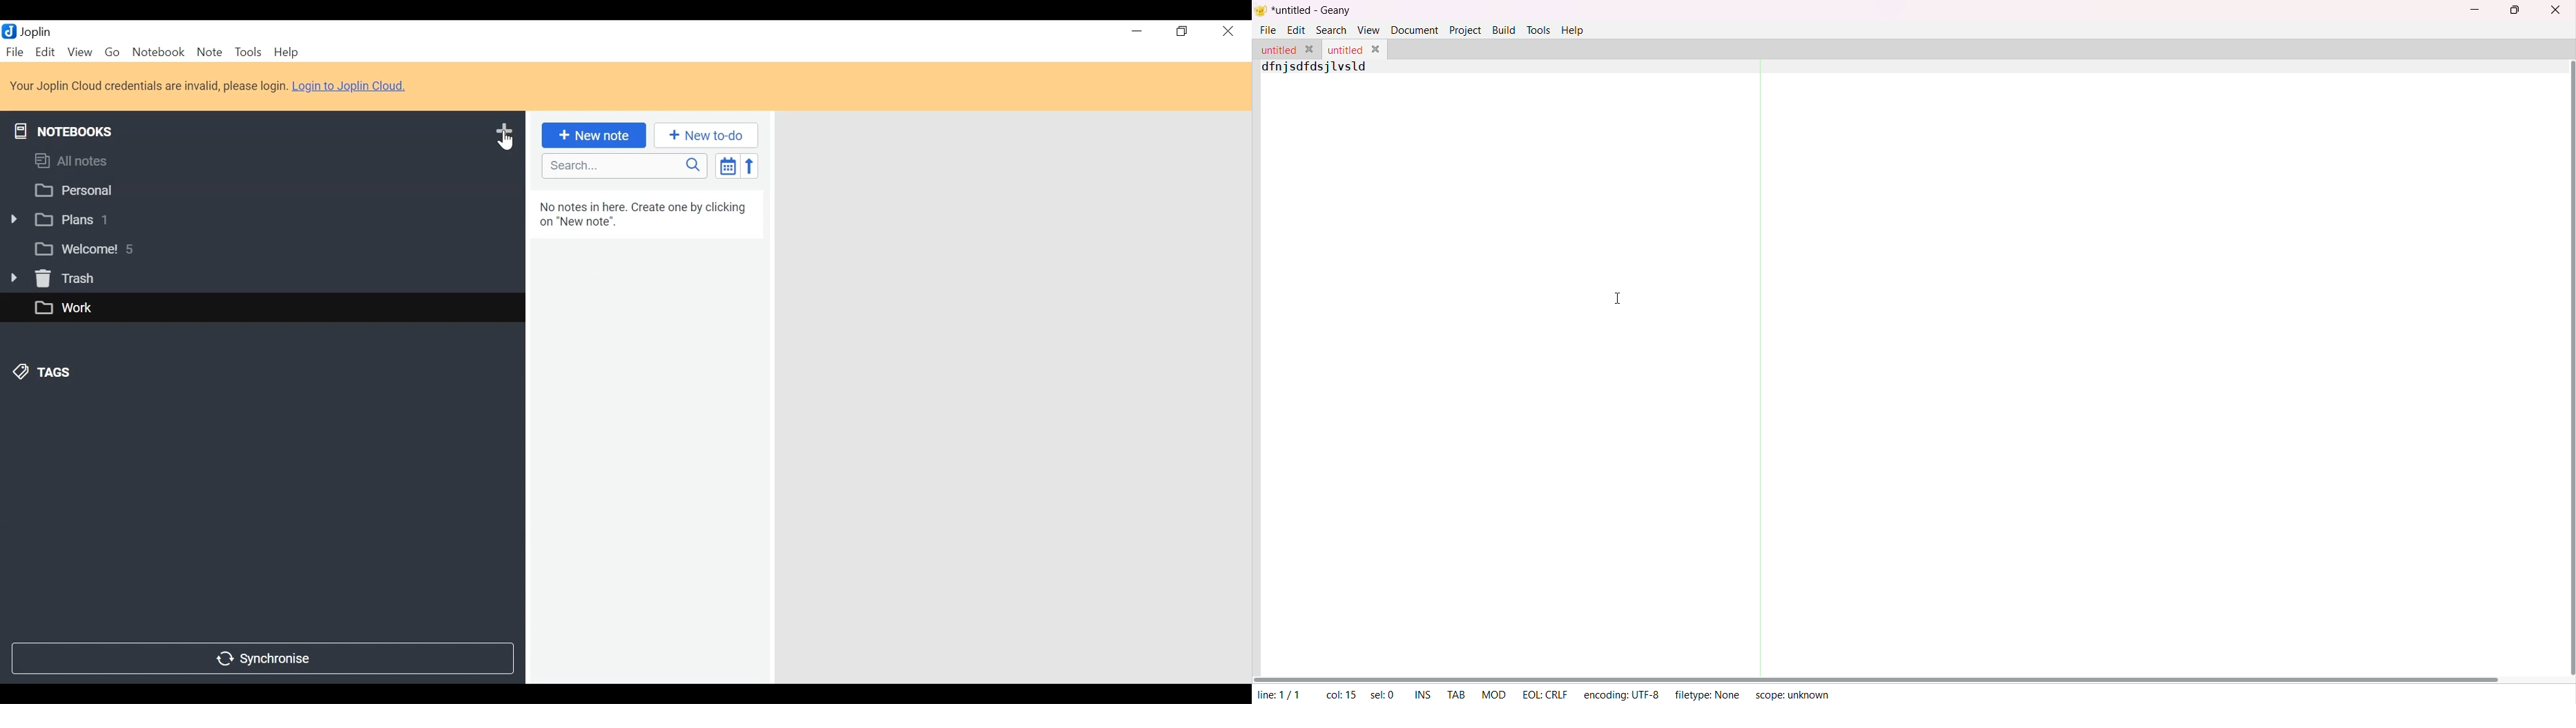  What do you see at coordinates (501, 140) in the screenshot?
I see `Cursor` at bounding box center [501, 140].